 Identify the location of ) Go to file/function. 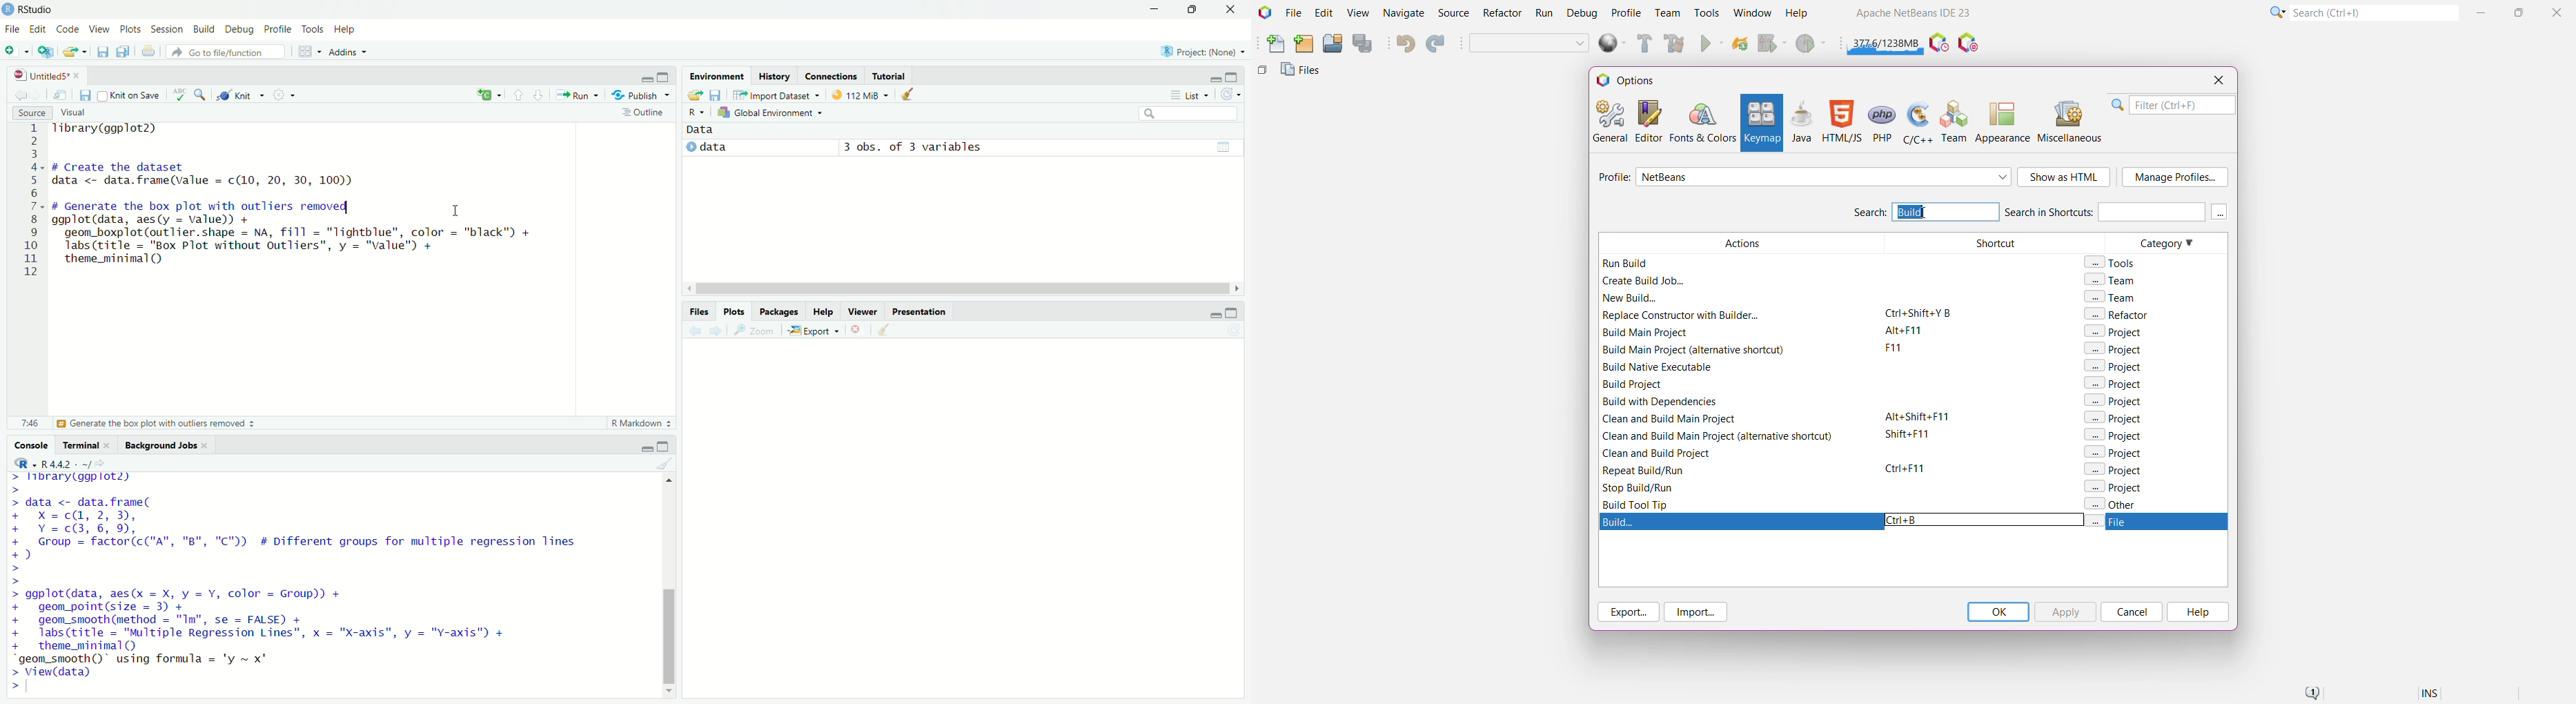
(222, 51).